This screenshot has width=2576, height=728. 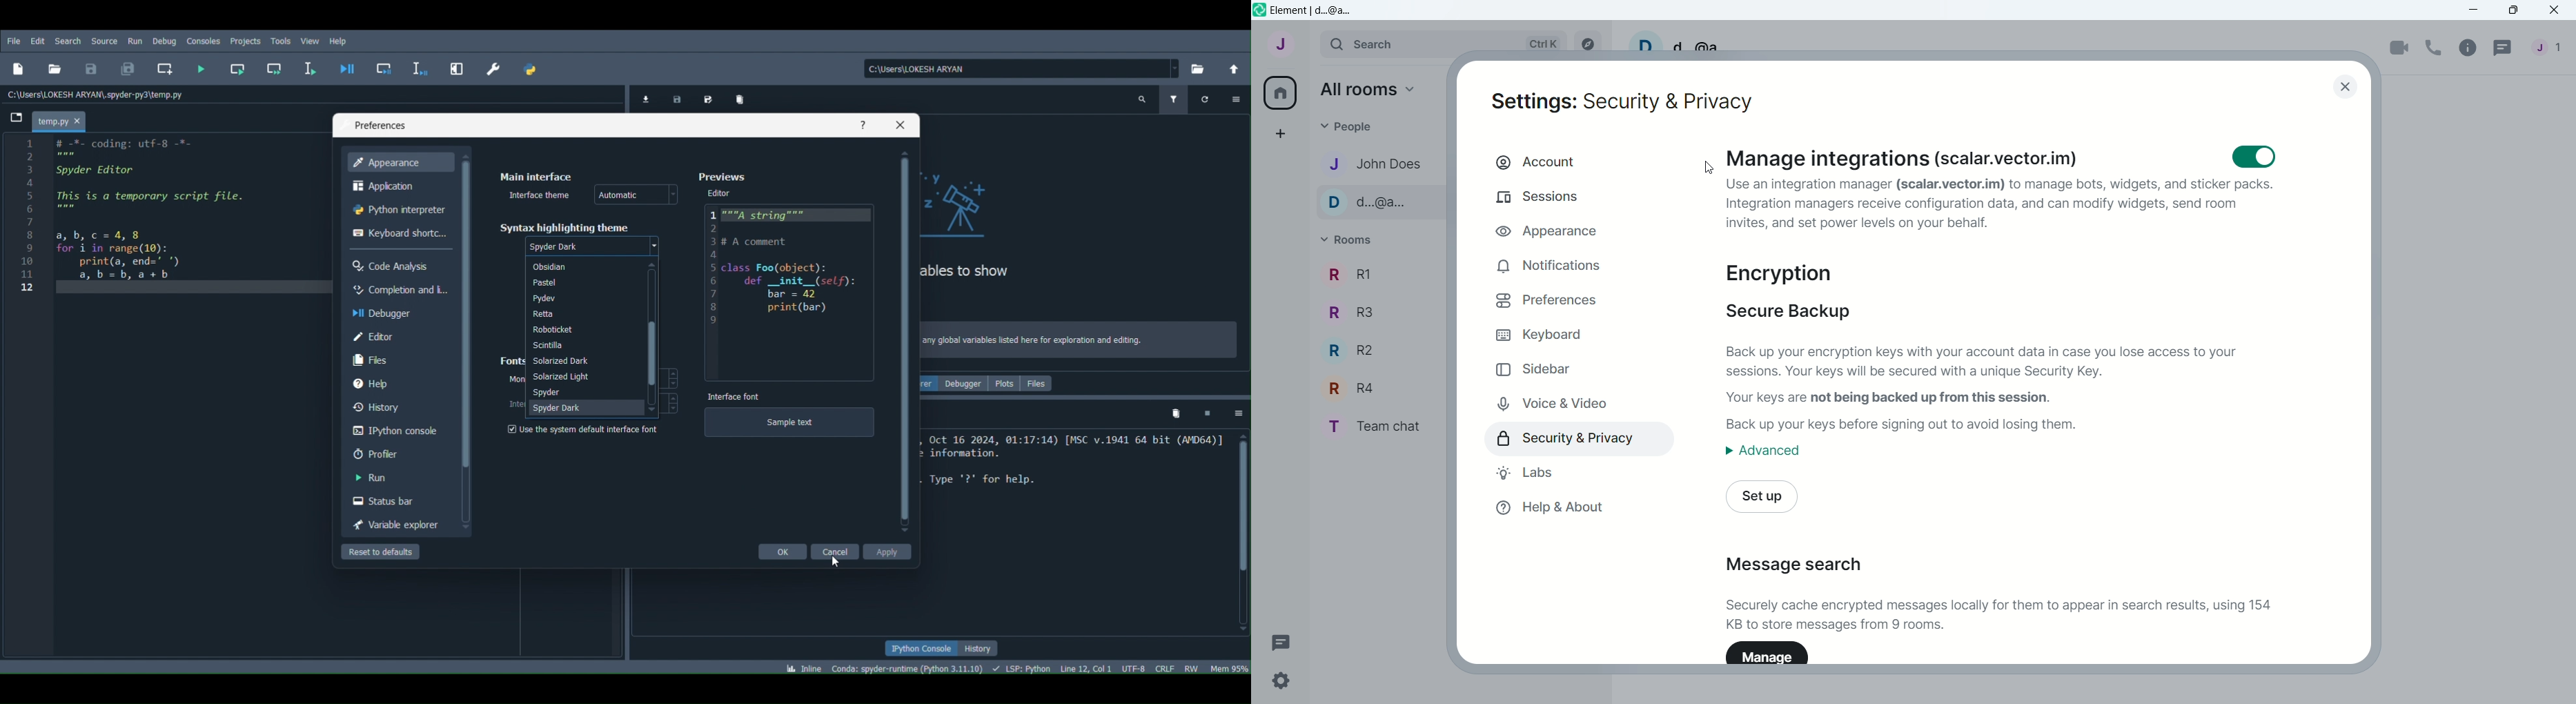 I want to click on voice & video, so click(x=1558, y=403).